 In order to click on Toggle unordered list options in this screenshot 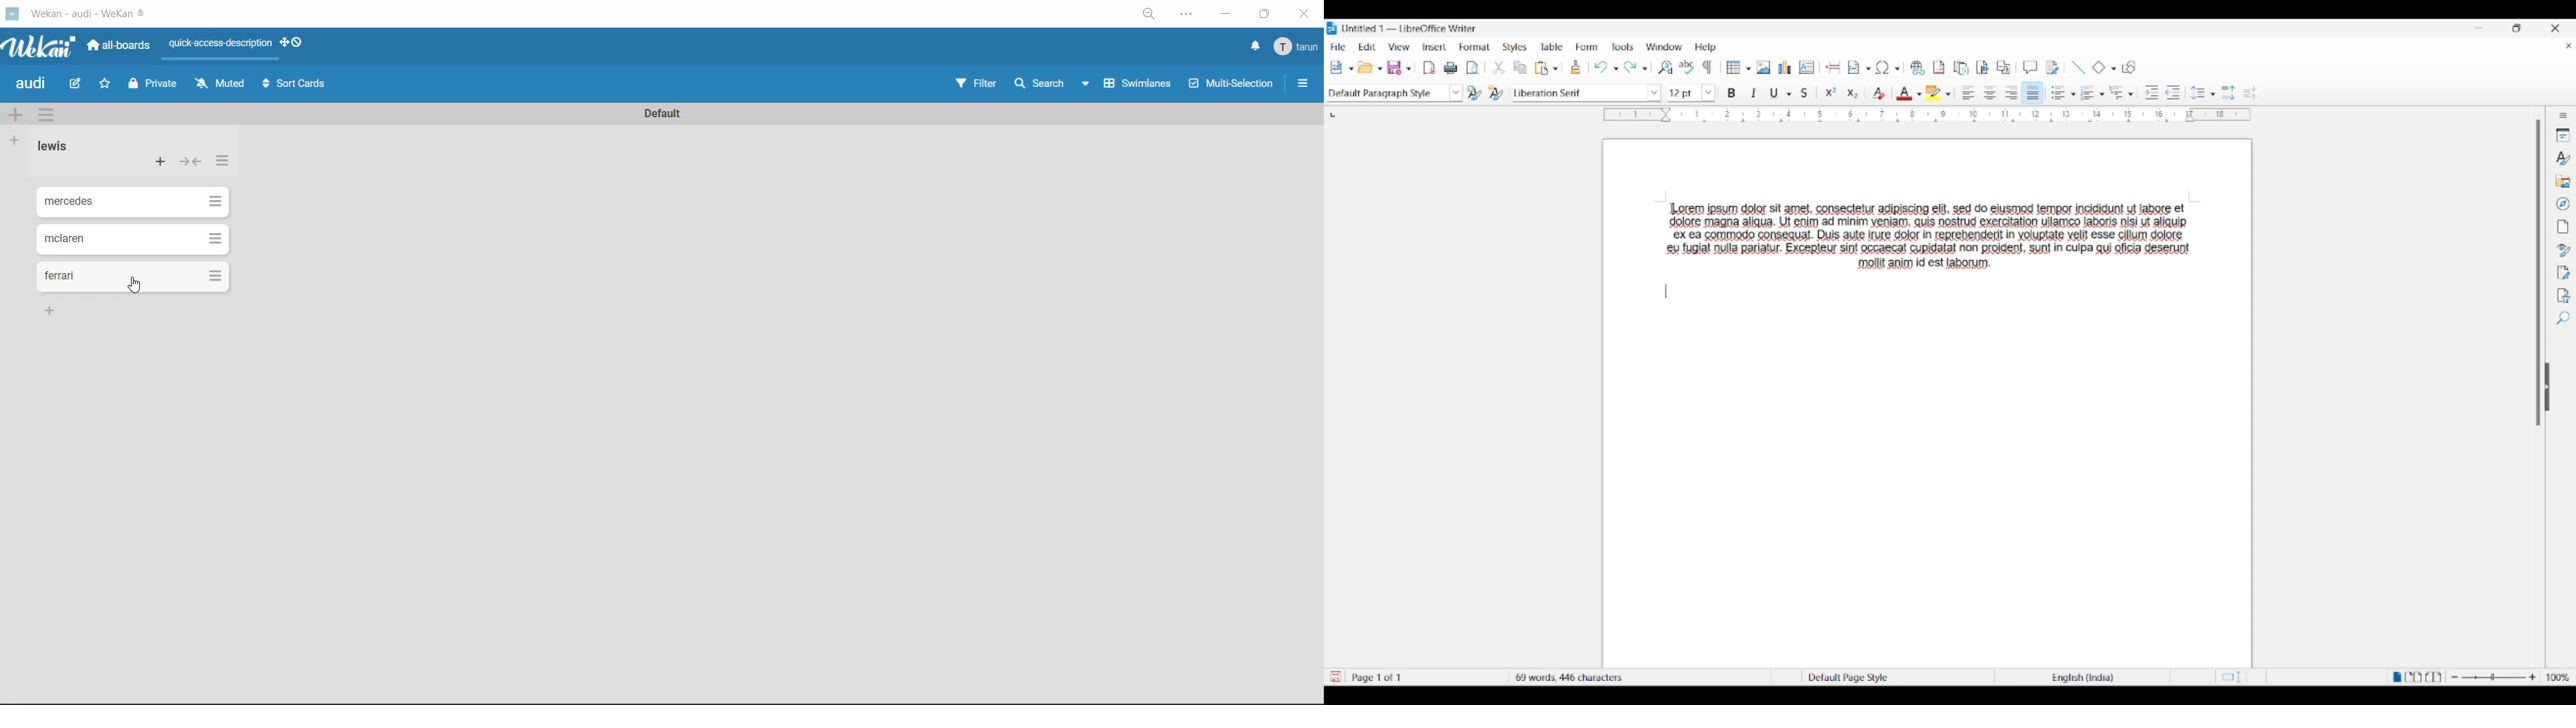, I will do `click(2071, 94)`.